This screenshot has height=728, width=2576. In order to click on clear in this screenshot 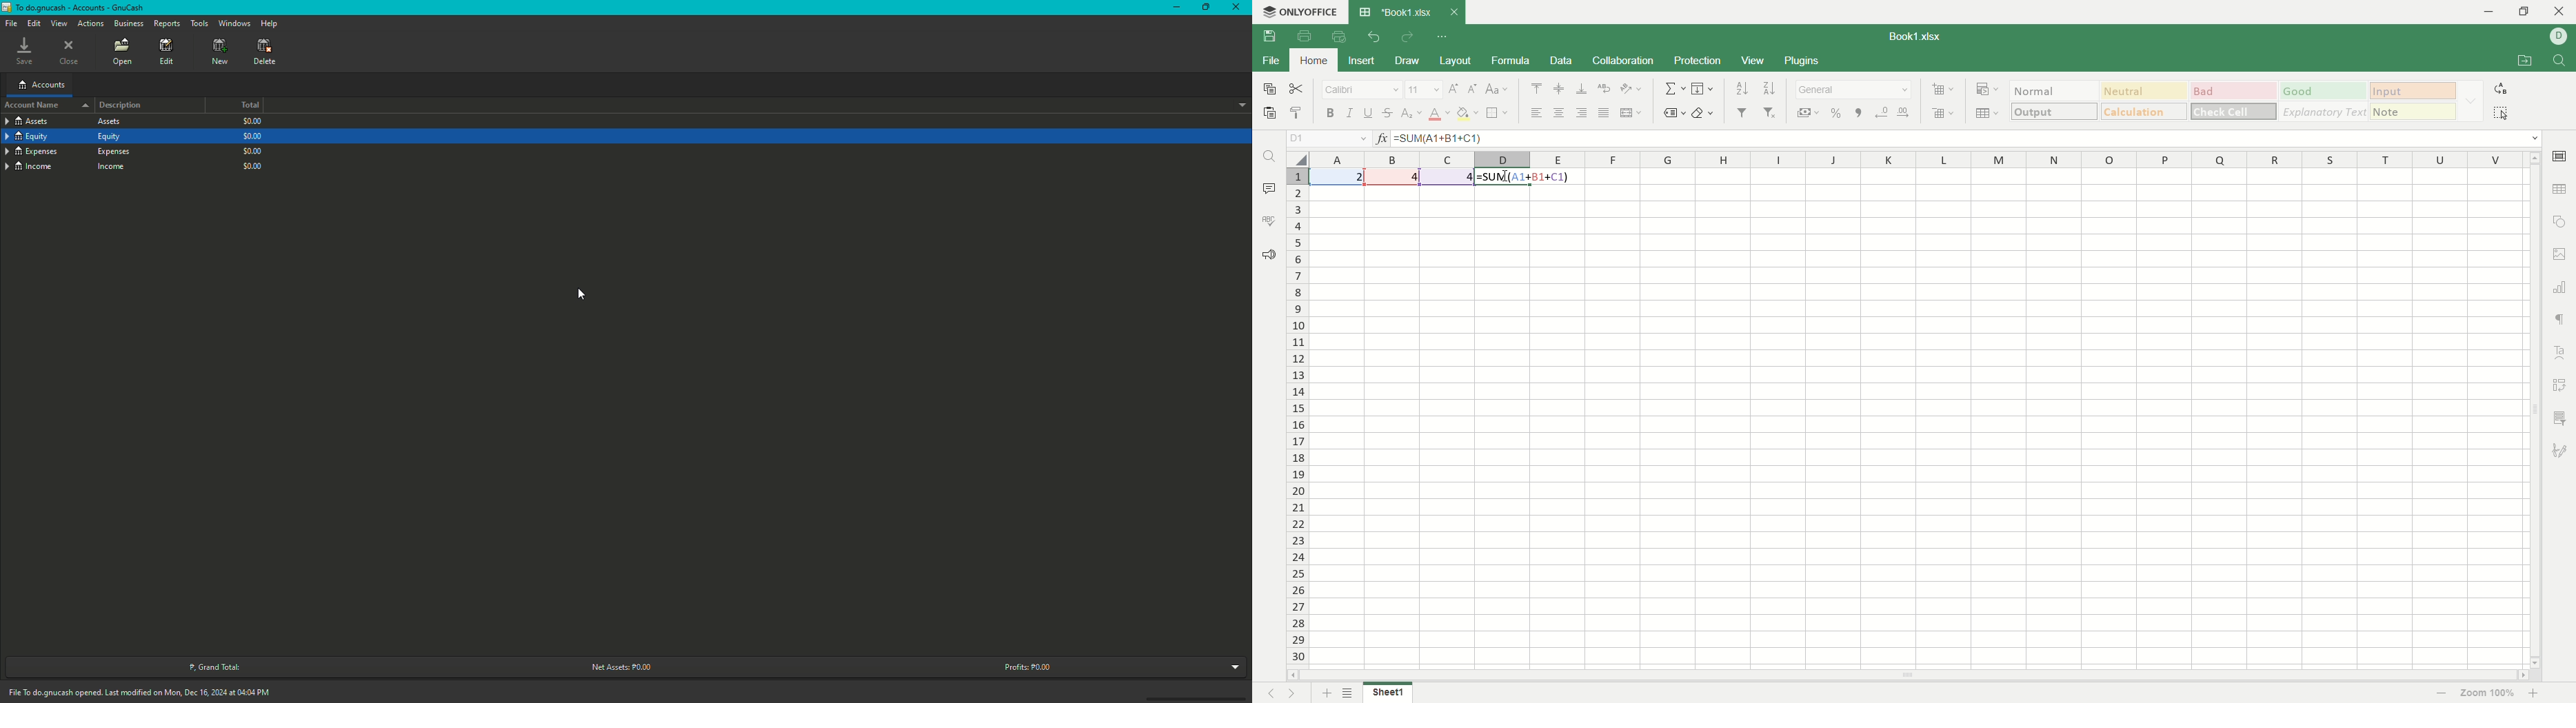, I will do `click(1704, 112)`.